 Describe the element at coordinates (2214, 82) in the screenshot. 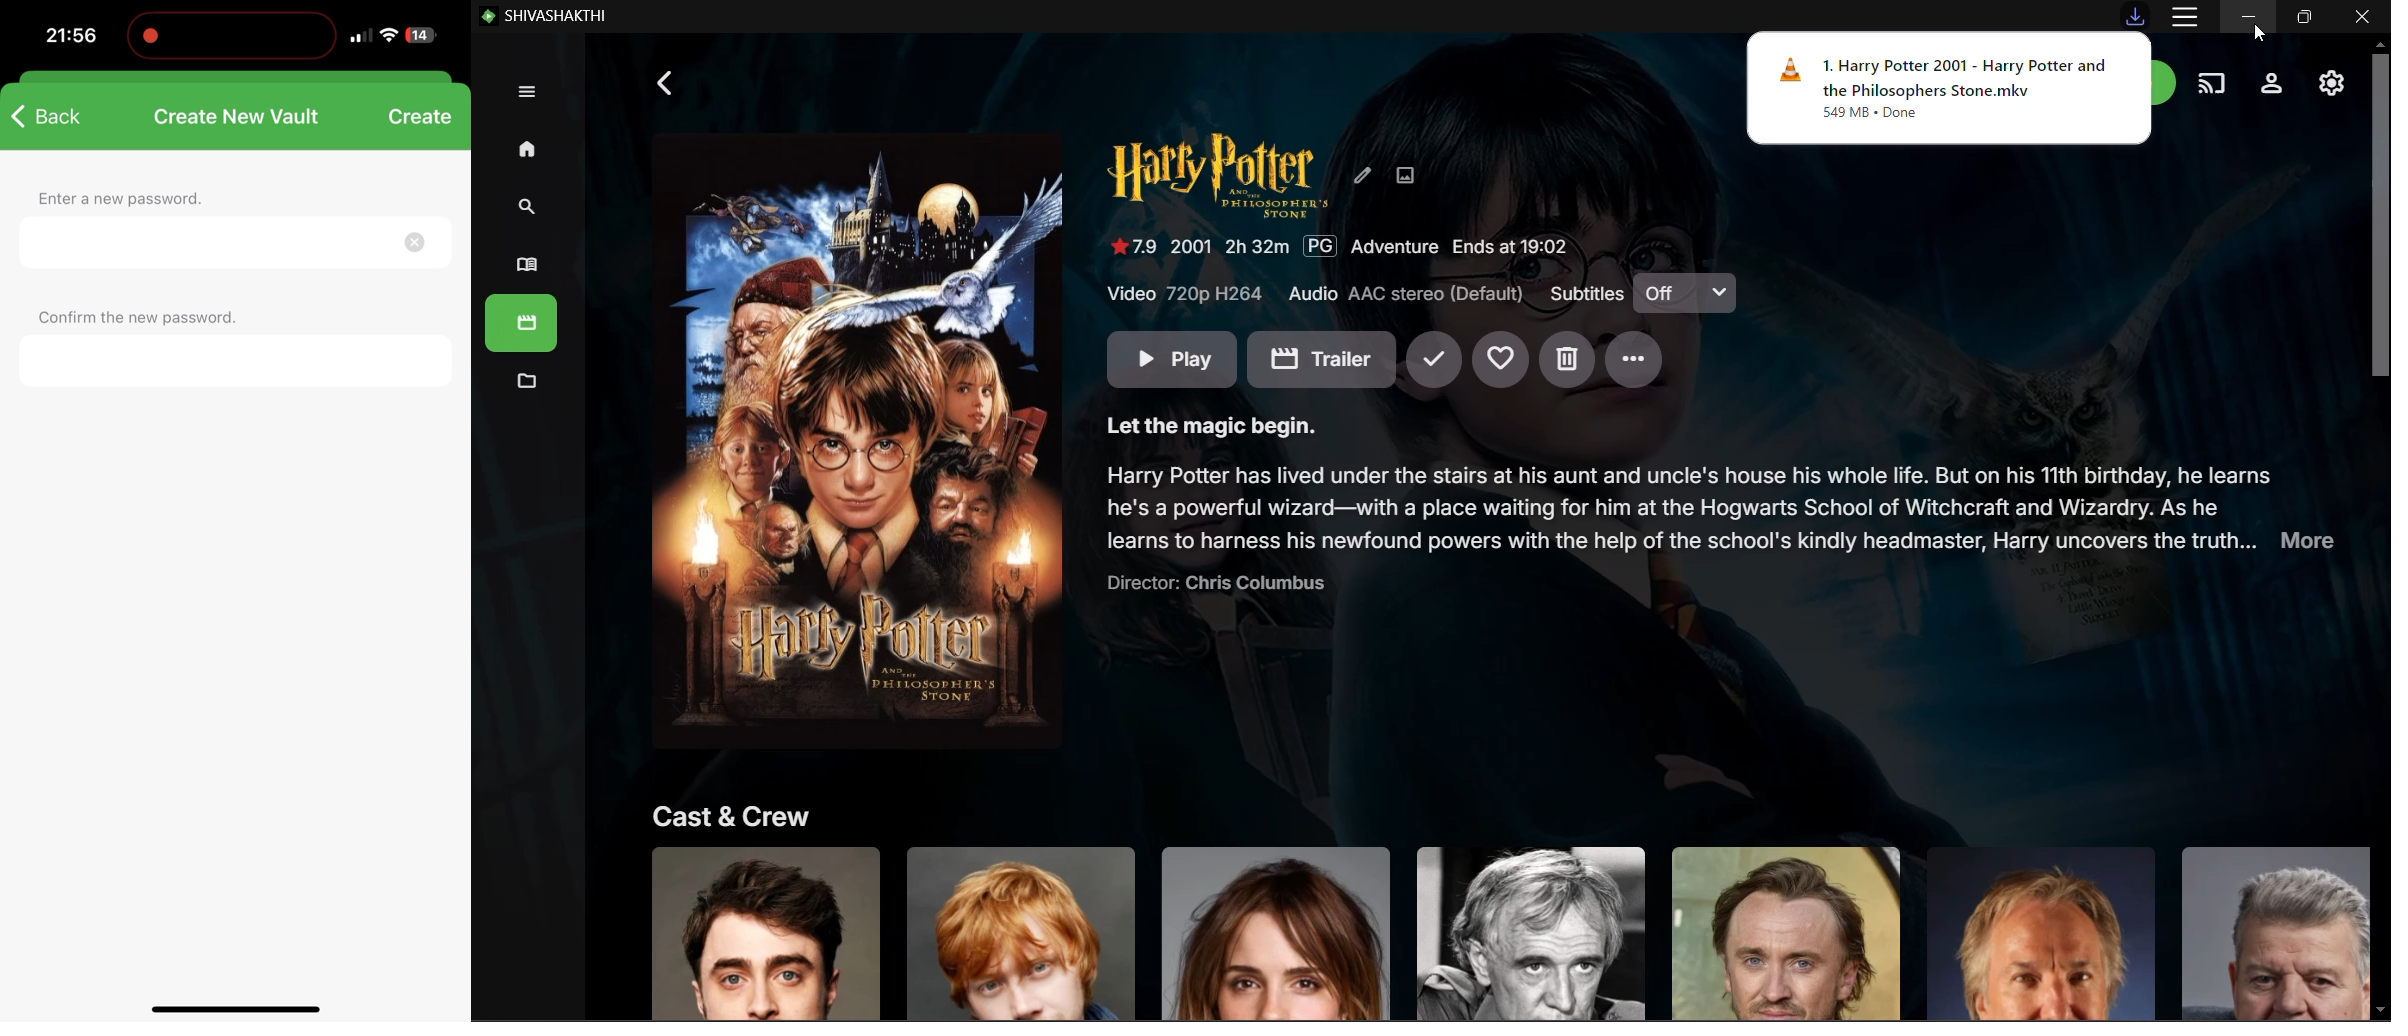

I see `Play on another device` at that location.